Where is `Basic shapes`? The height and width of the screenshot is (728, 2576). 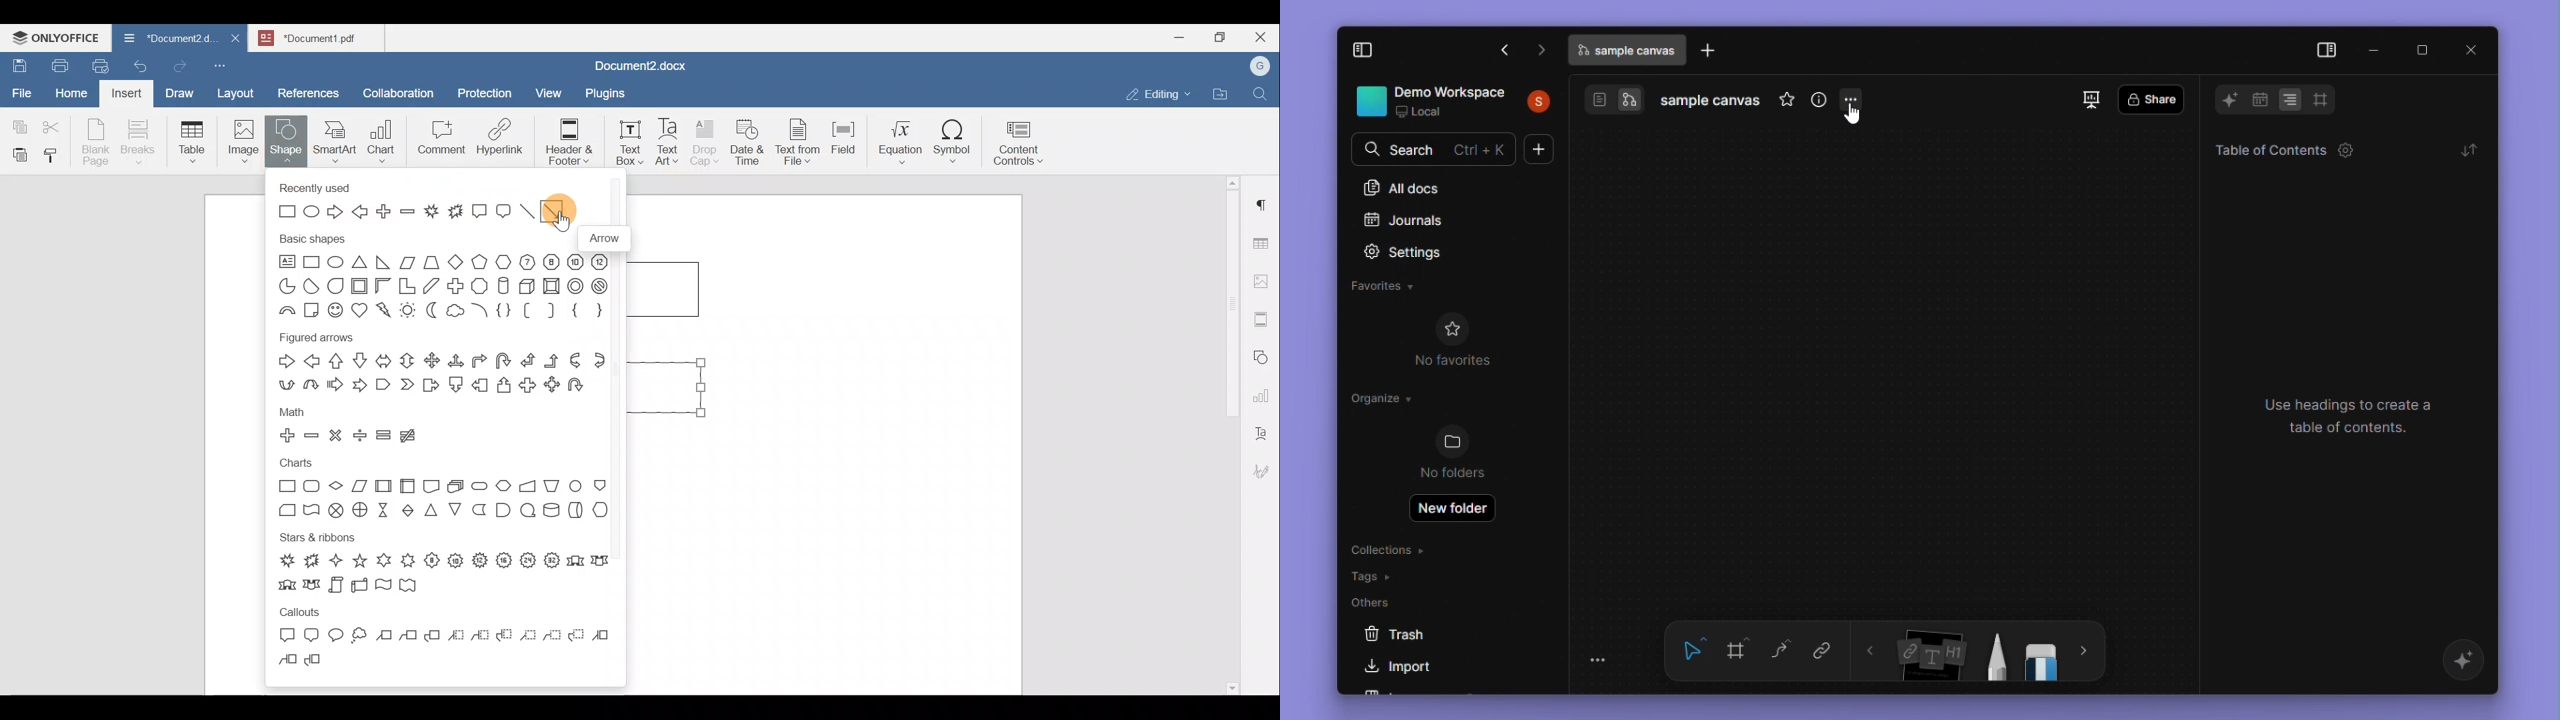 Basic shapes is located at coordinates (439, 276).